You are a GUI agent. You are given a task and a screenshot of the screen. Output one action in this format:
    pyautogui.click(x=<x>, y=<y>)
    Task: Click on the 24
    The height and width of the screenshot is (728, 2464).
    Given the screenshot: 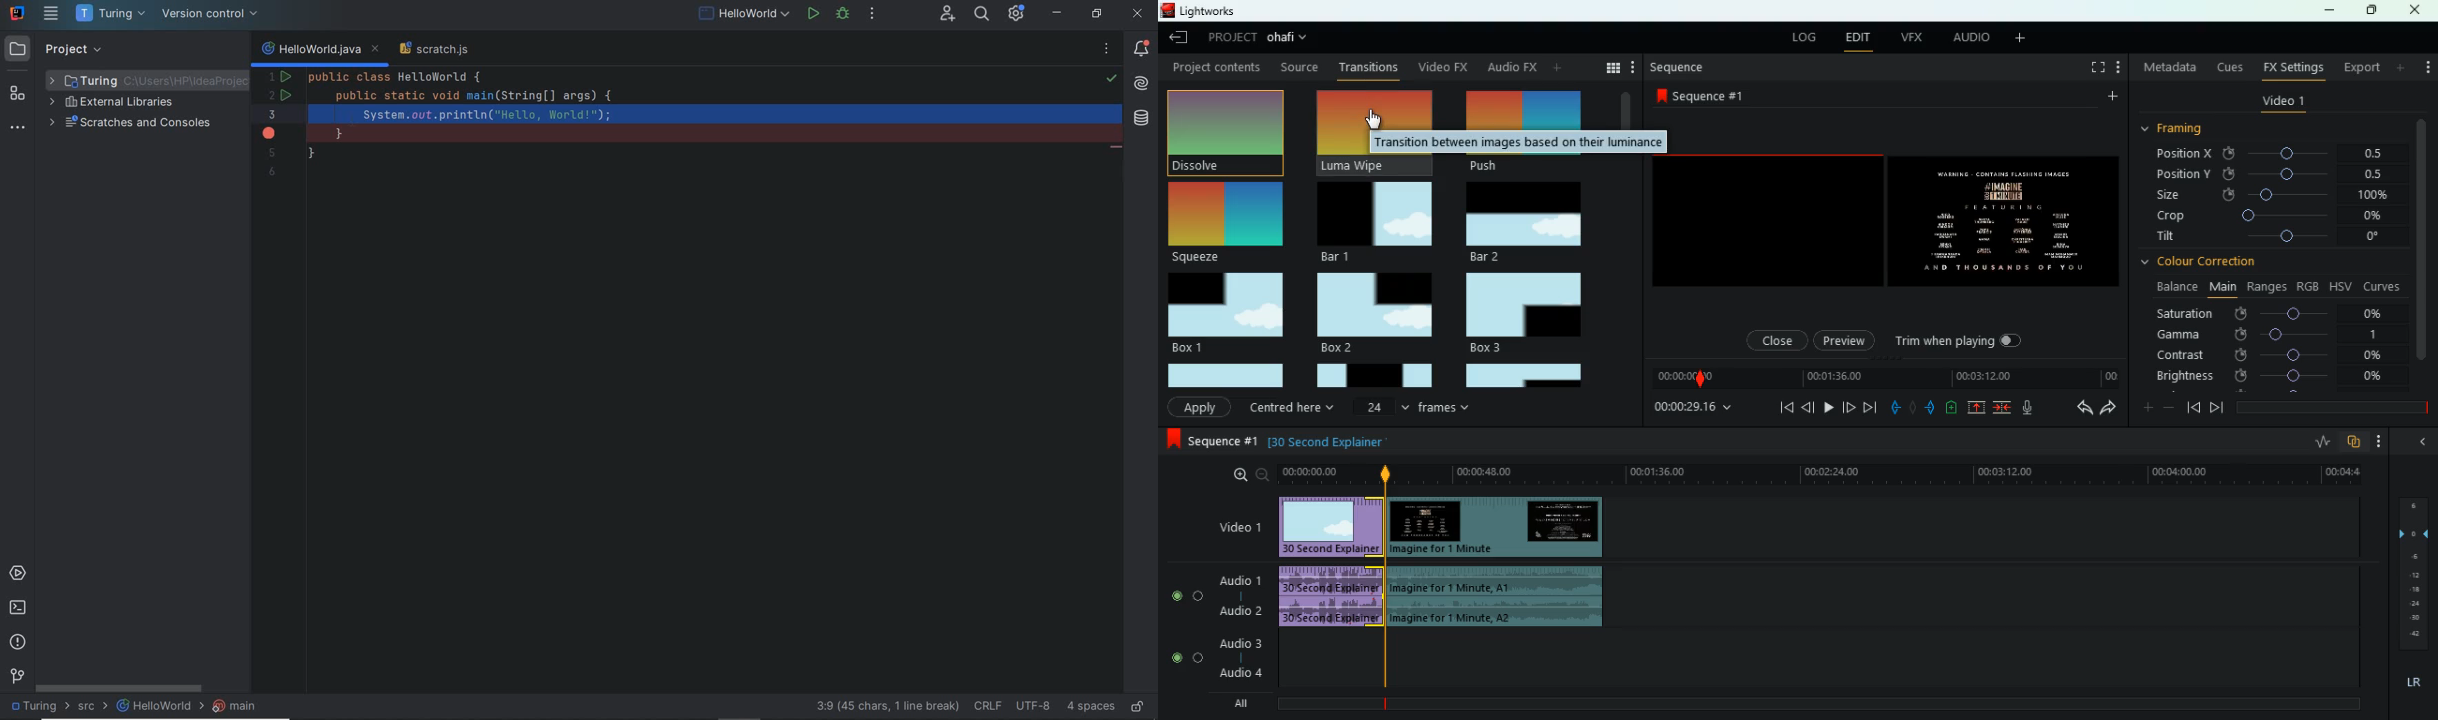 What is the action you would take?
    pyautogui.click(x=1383, y=406)
    